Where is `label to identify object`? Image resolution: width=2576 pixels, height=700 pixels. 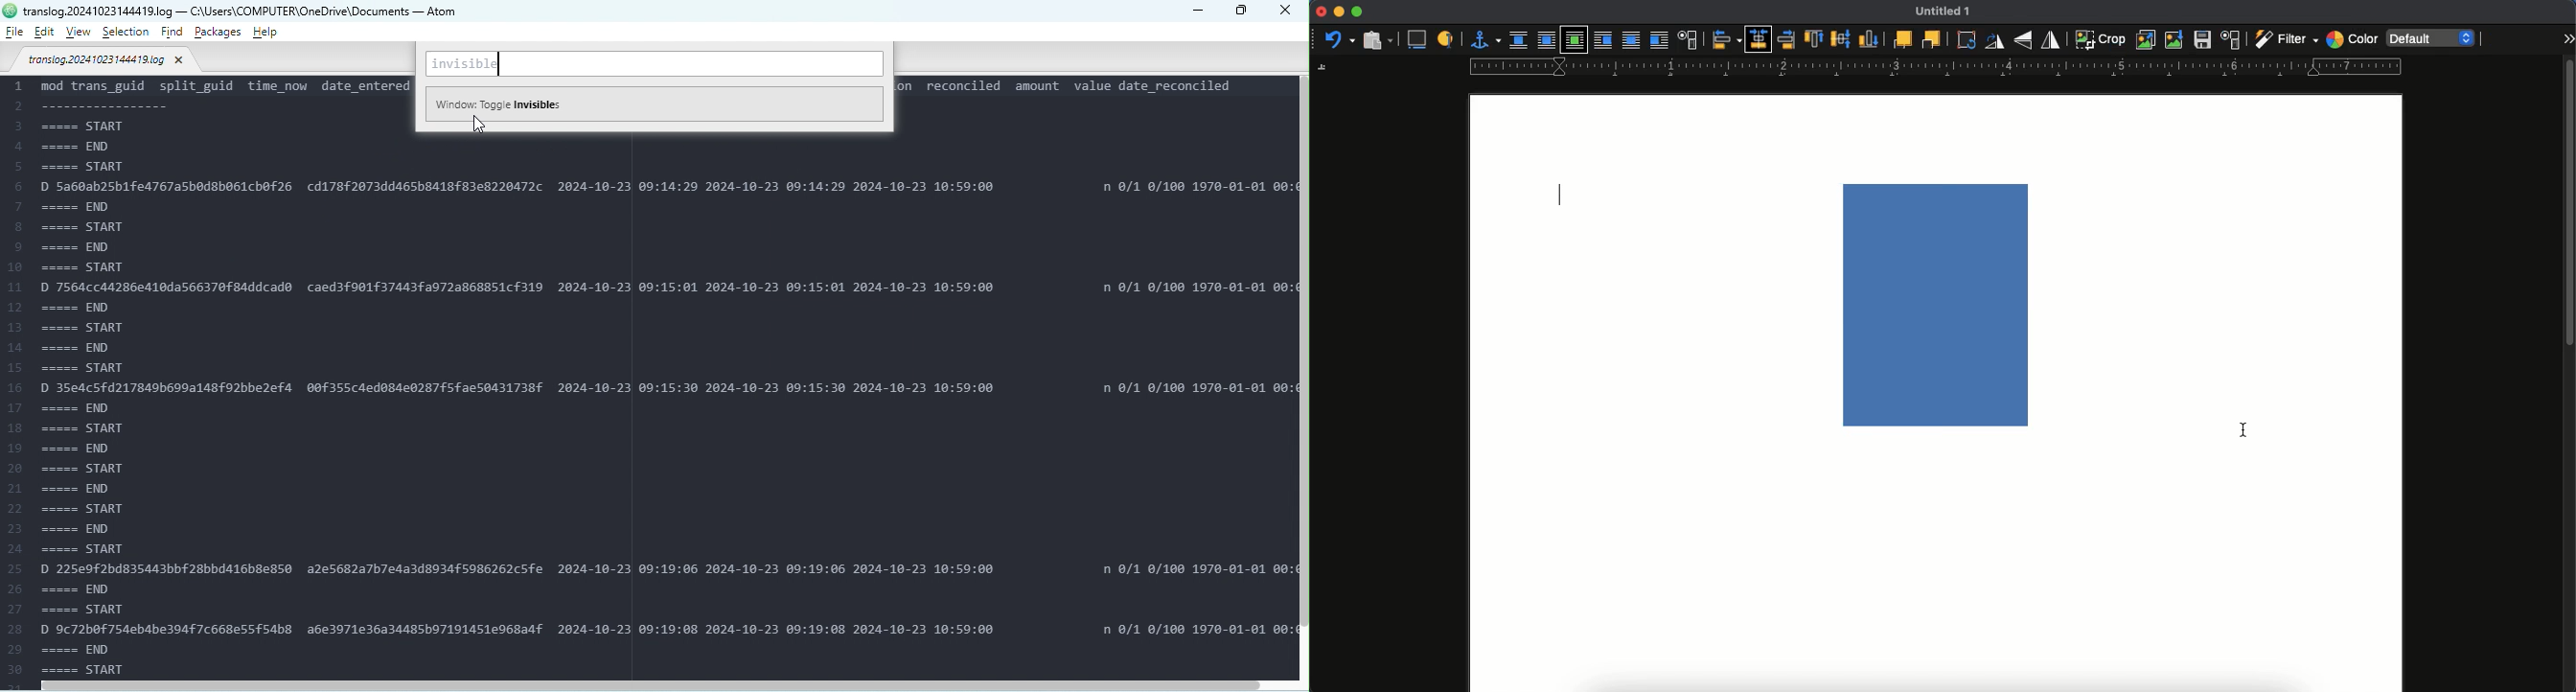 label to identify object is located at coordinates (1446, 39).